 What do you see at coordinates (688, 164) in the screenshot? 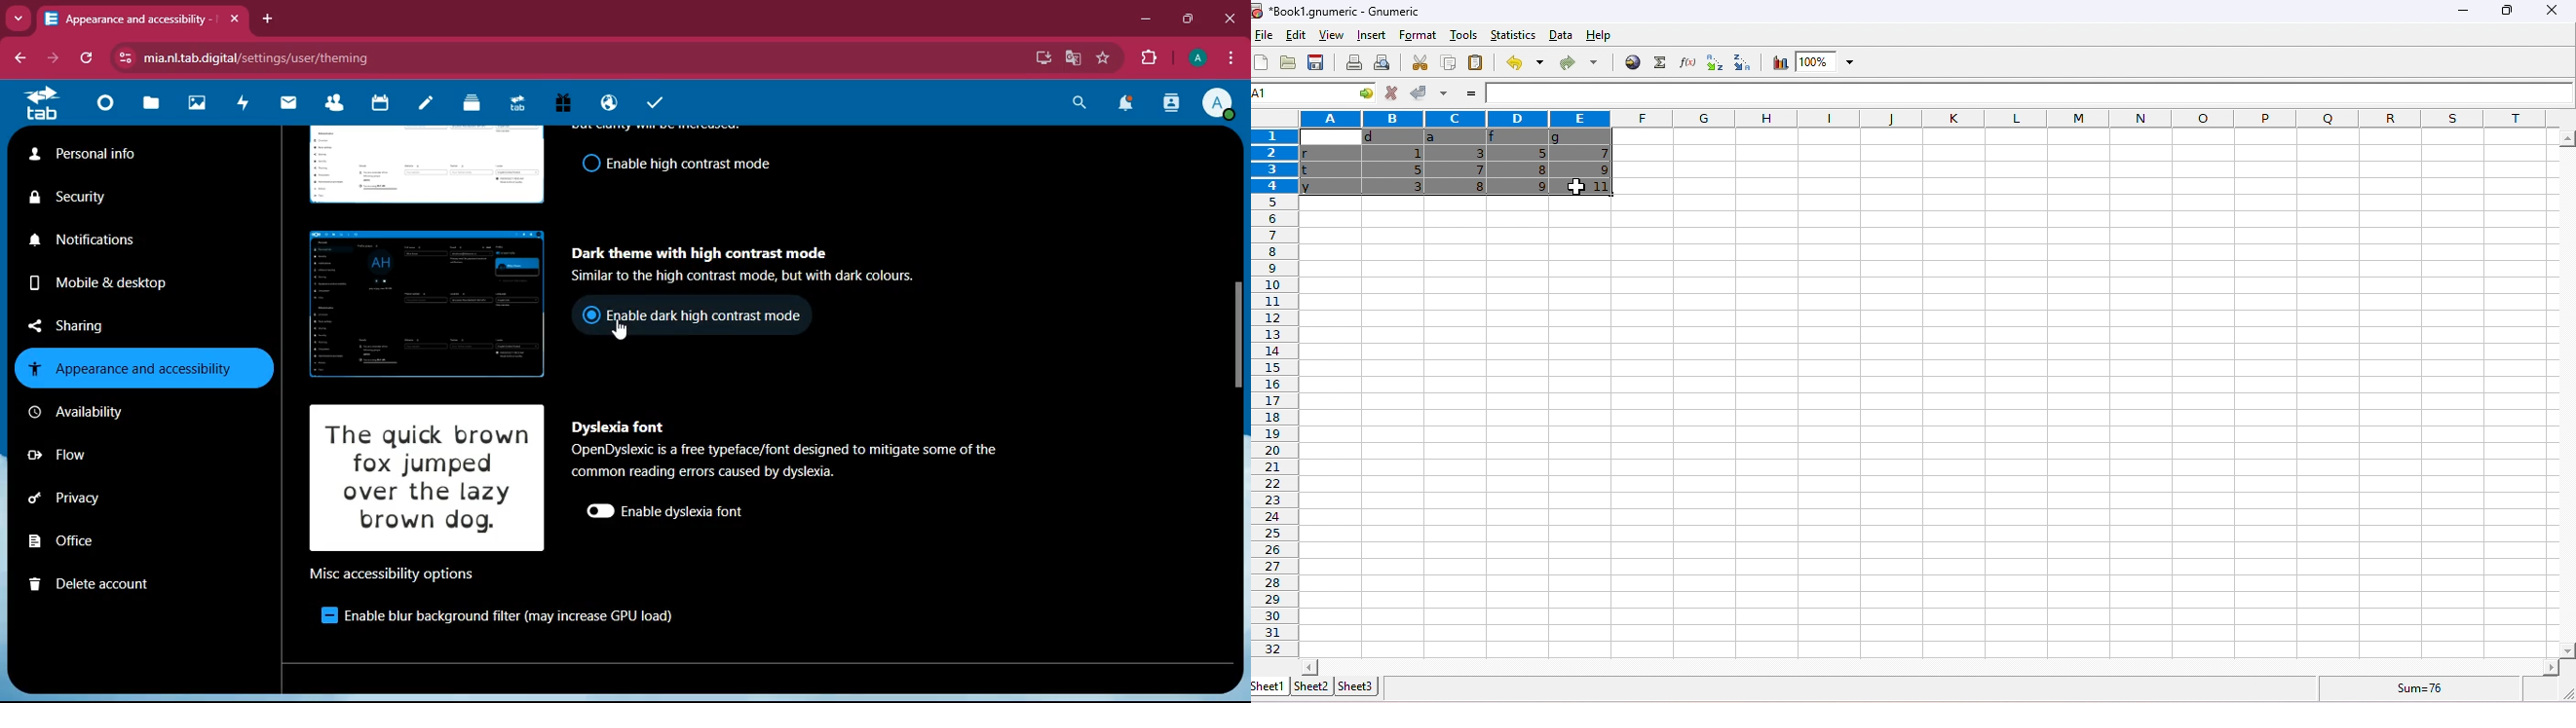
I see `enable` at bounding box center [688, 164].